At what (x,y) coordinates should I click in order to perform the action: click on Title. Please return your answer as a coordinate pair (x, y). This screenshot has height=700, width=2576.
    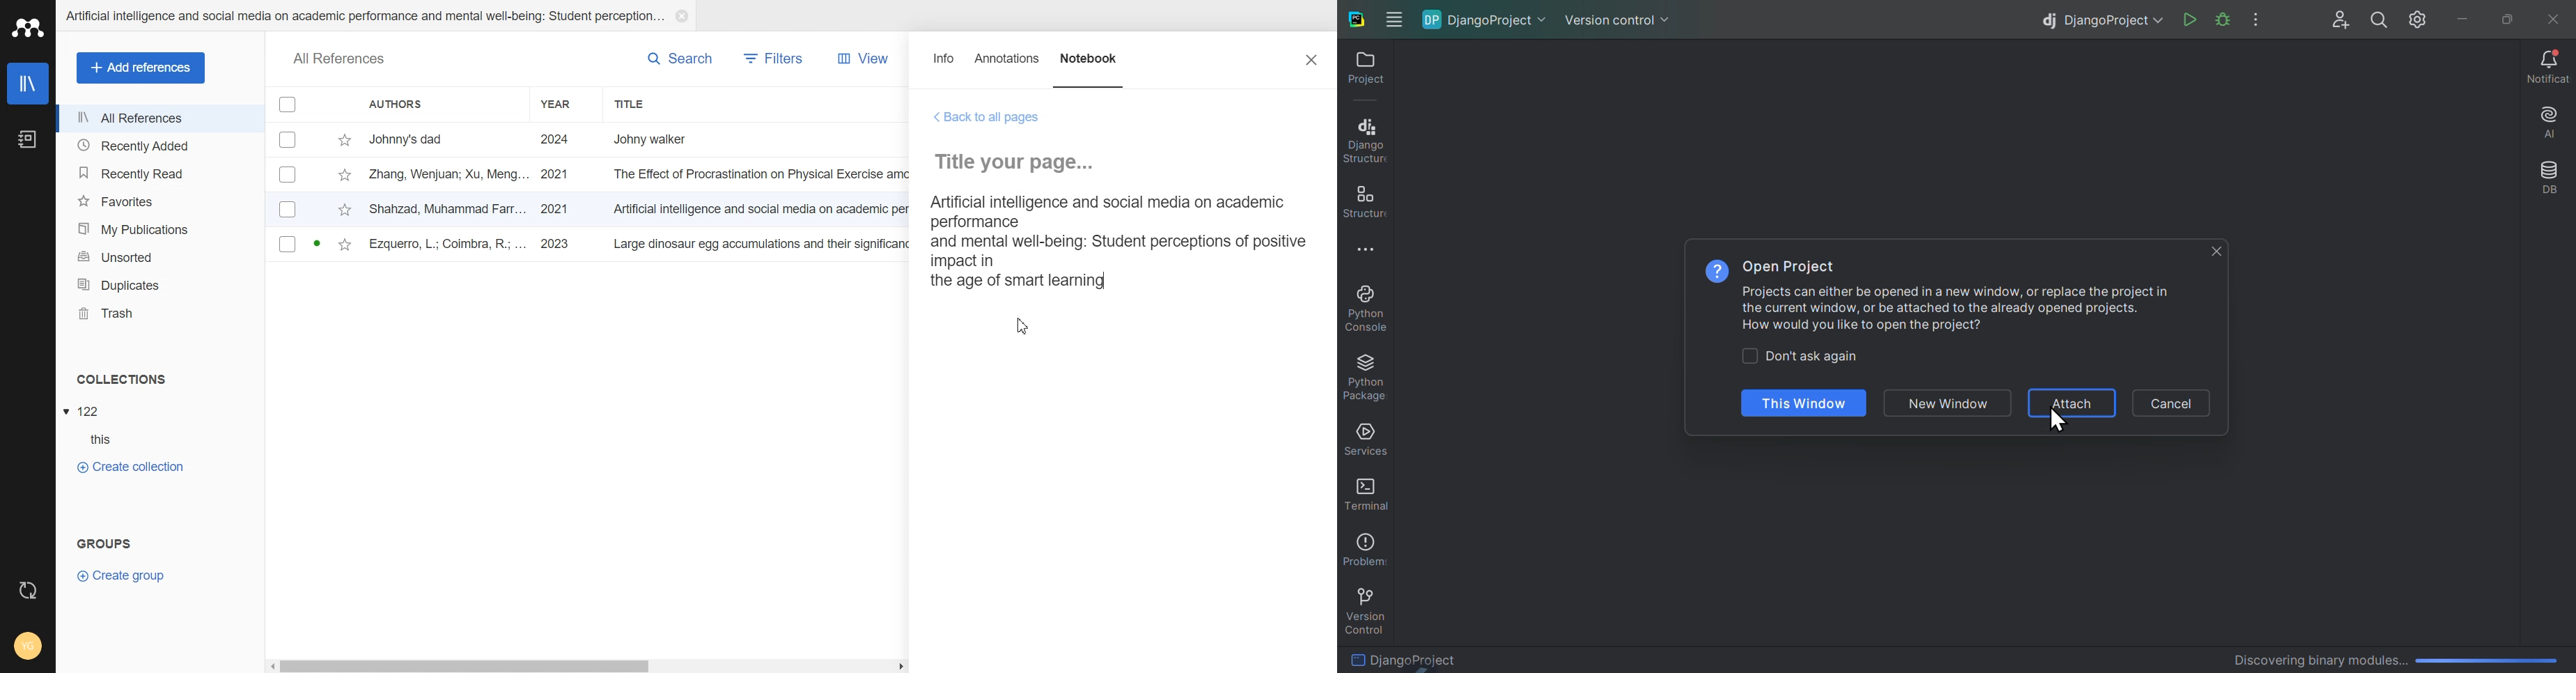
    Looking at the image, I should click on (658, 104).